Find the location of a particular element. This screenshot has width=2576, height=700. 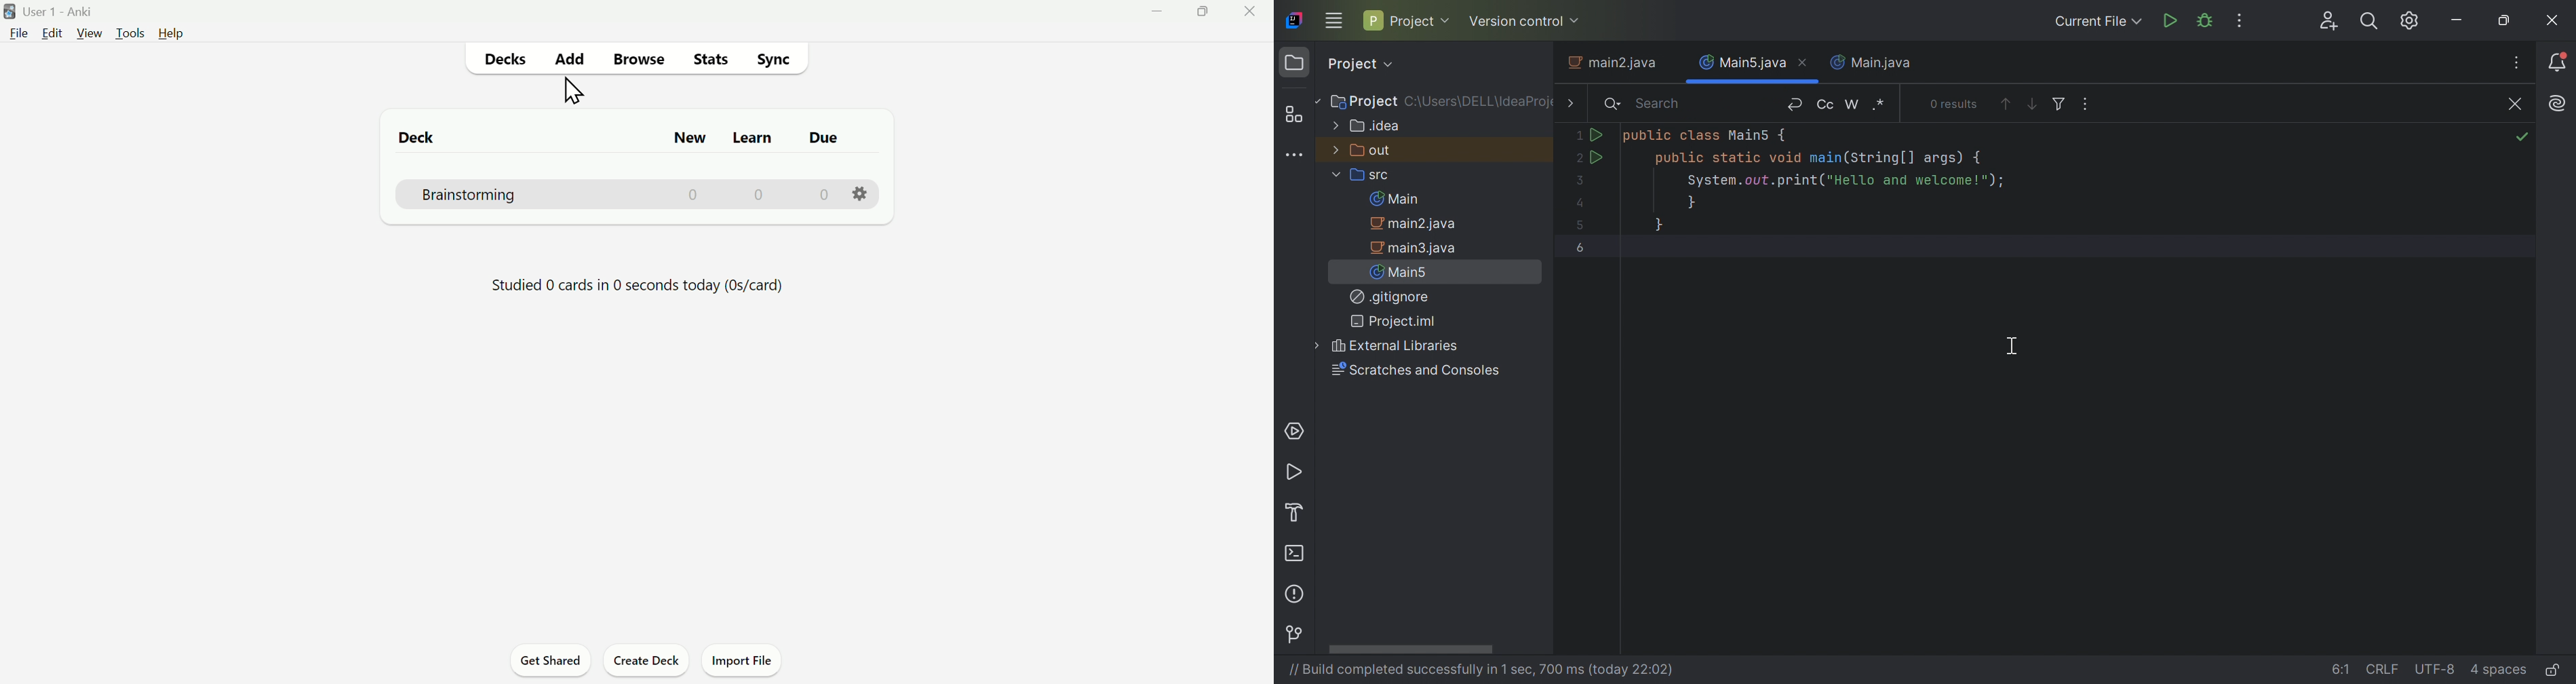

Version Control is located at coordinates (1296, 636).